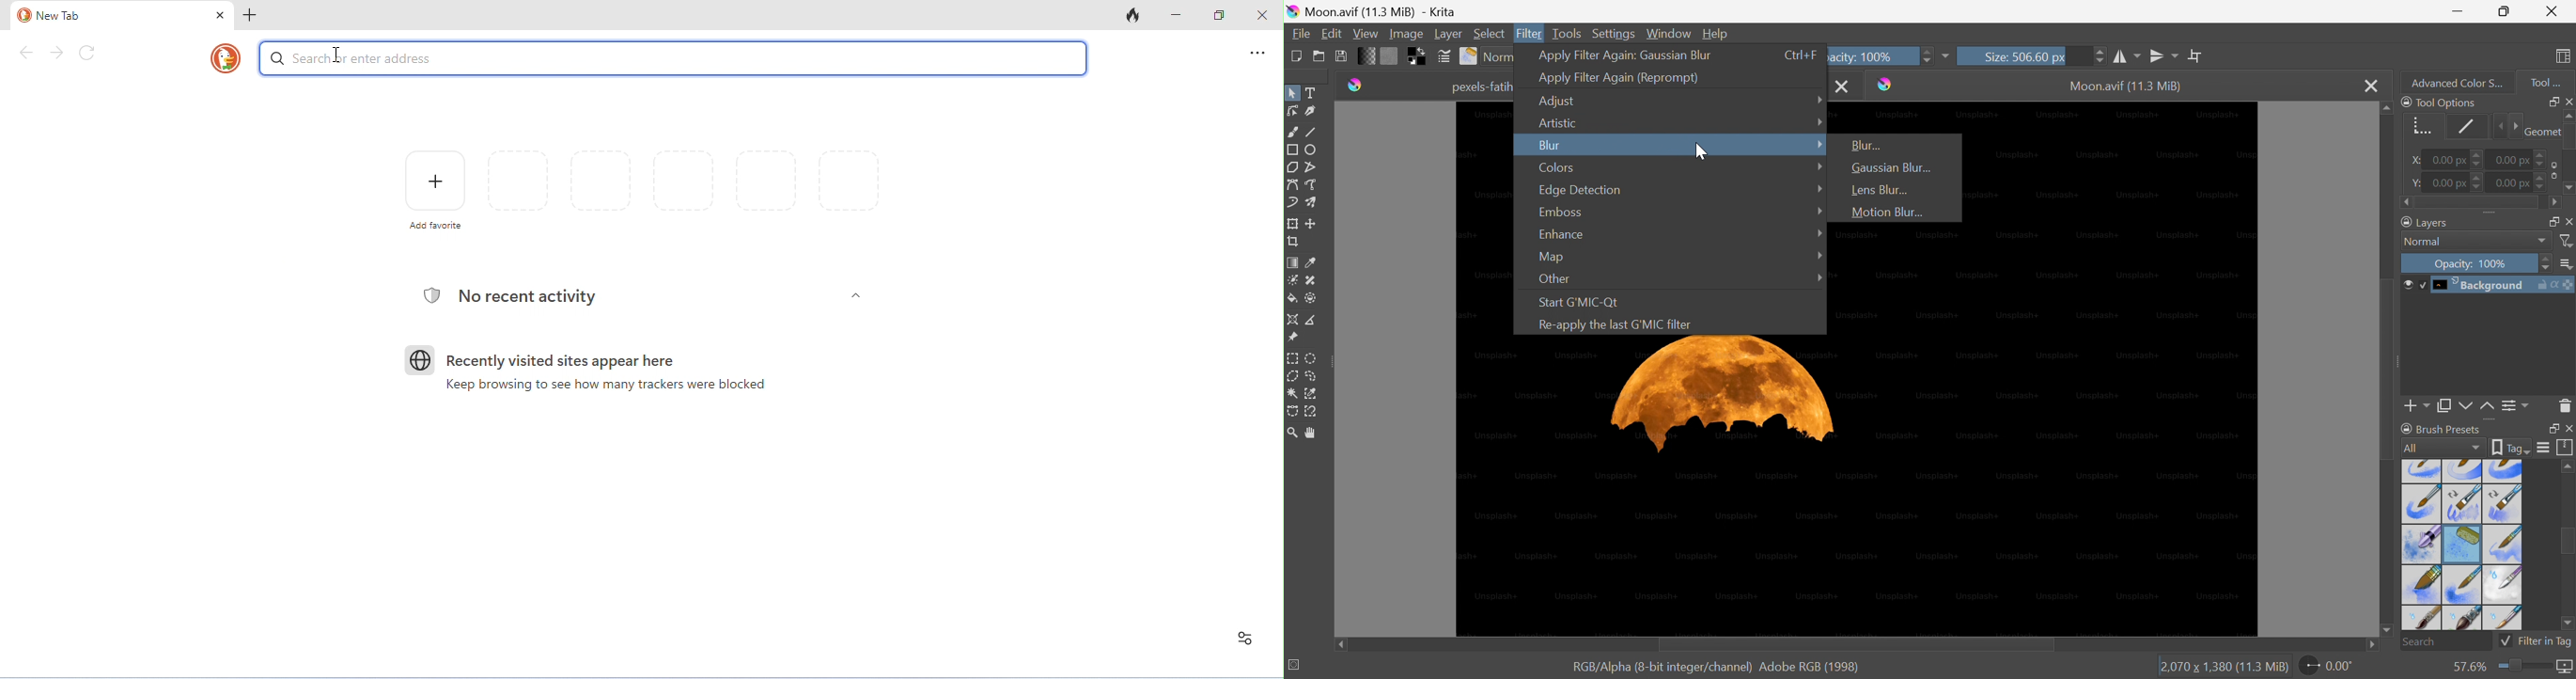 This screenshot has width=2576, height=700. I want to click on Close, so click(1842, 88).